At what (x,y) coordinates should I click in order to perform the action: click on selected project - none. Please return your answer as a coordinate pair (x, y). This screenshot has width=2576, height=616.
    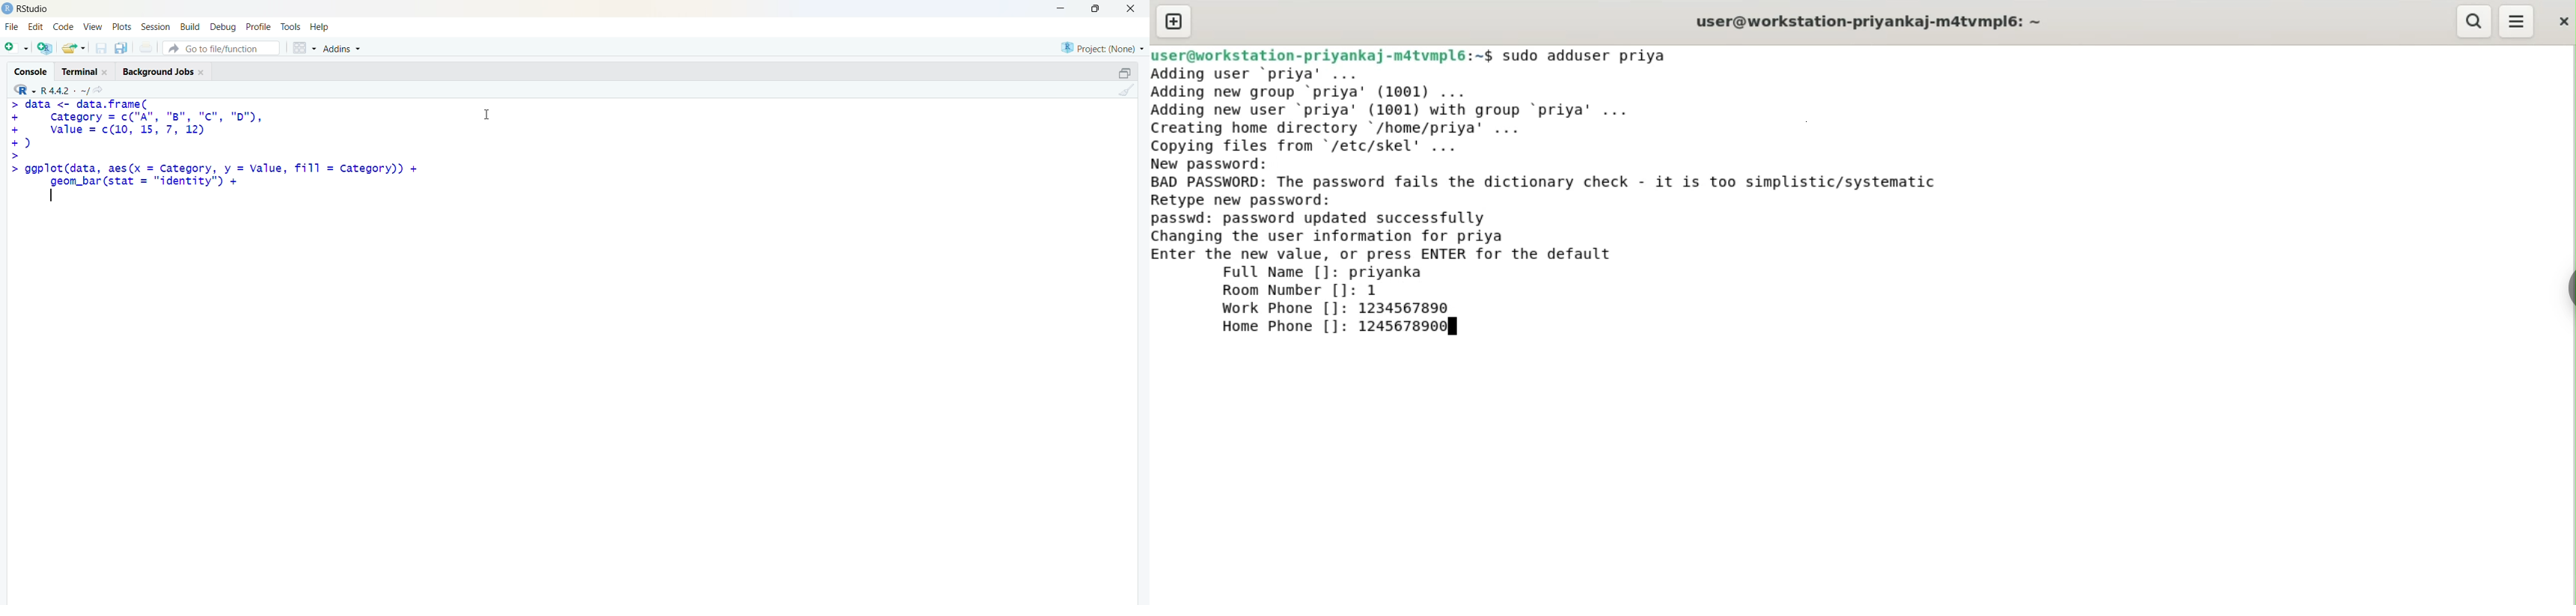
    Looking at the image, I should click on (1104, 47).